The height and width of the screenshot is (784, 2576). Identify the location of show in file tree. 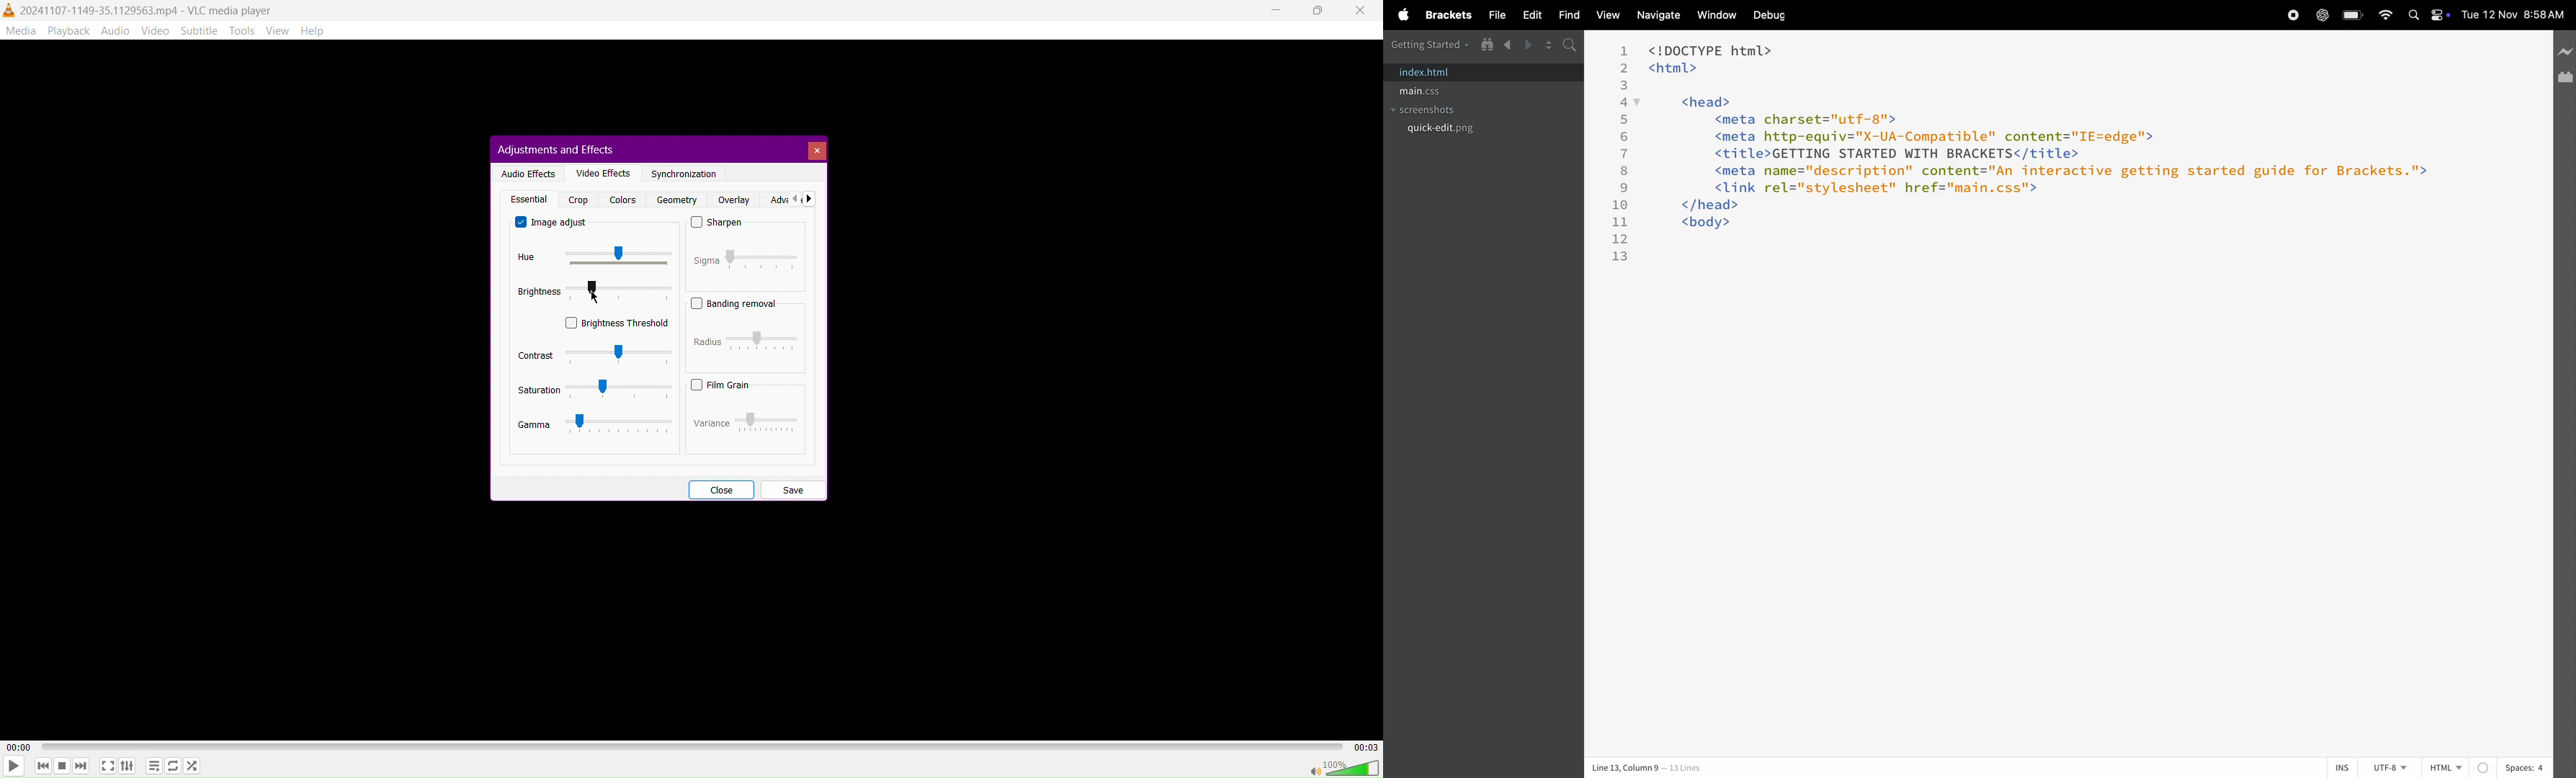
(1487, 44).